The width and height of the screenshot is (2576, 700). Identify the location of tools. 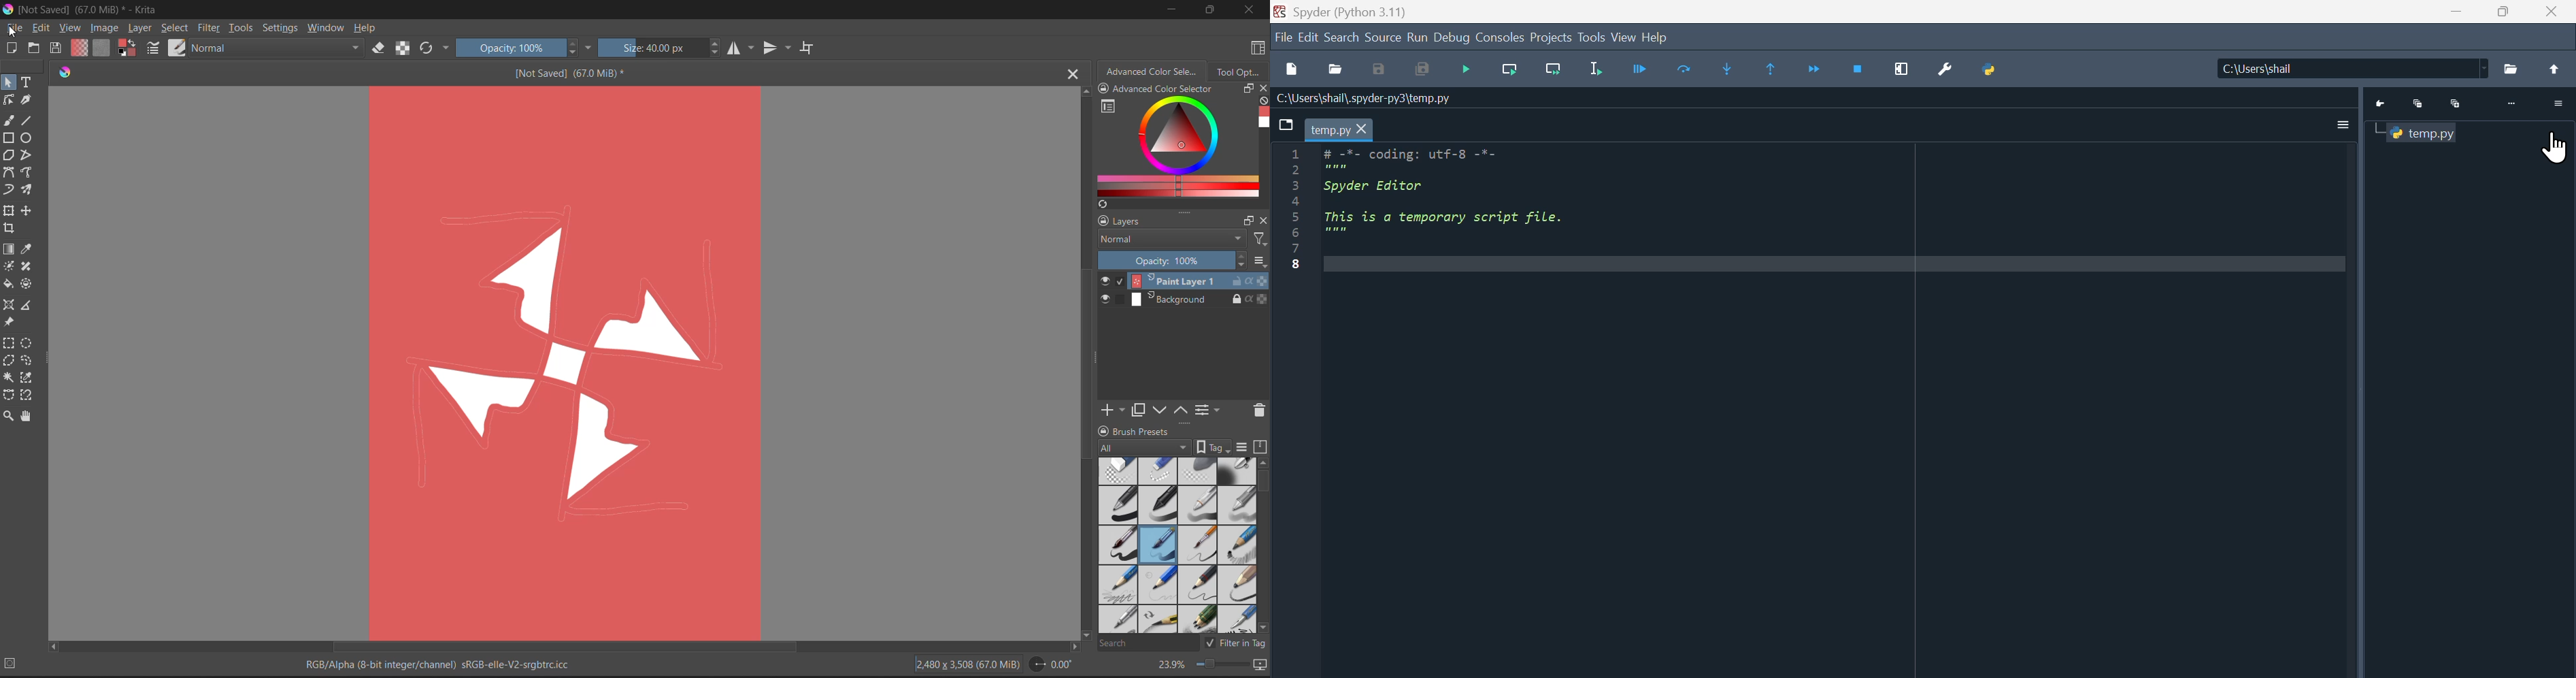
(9, 209).